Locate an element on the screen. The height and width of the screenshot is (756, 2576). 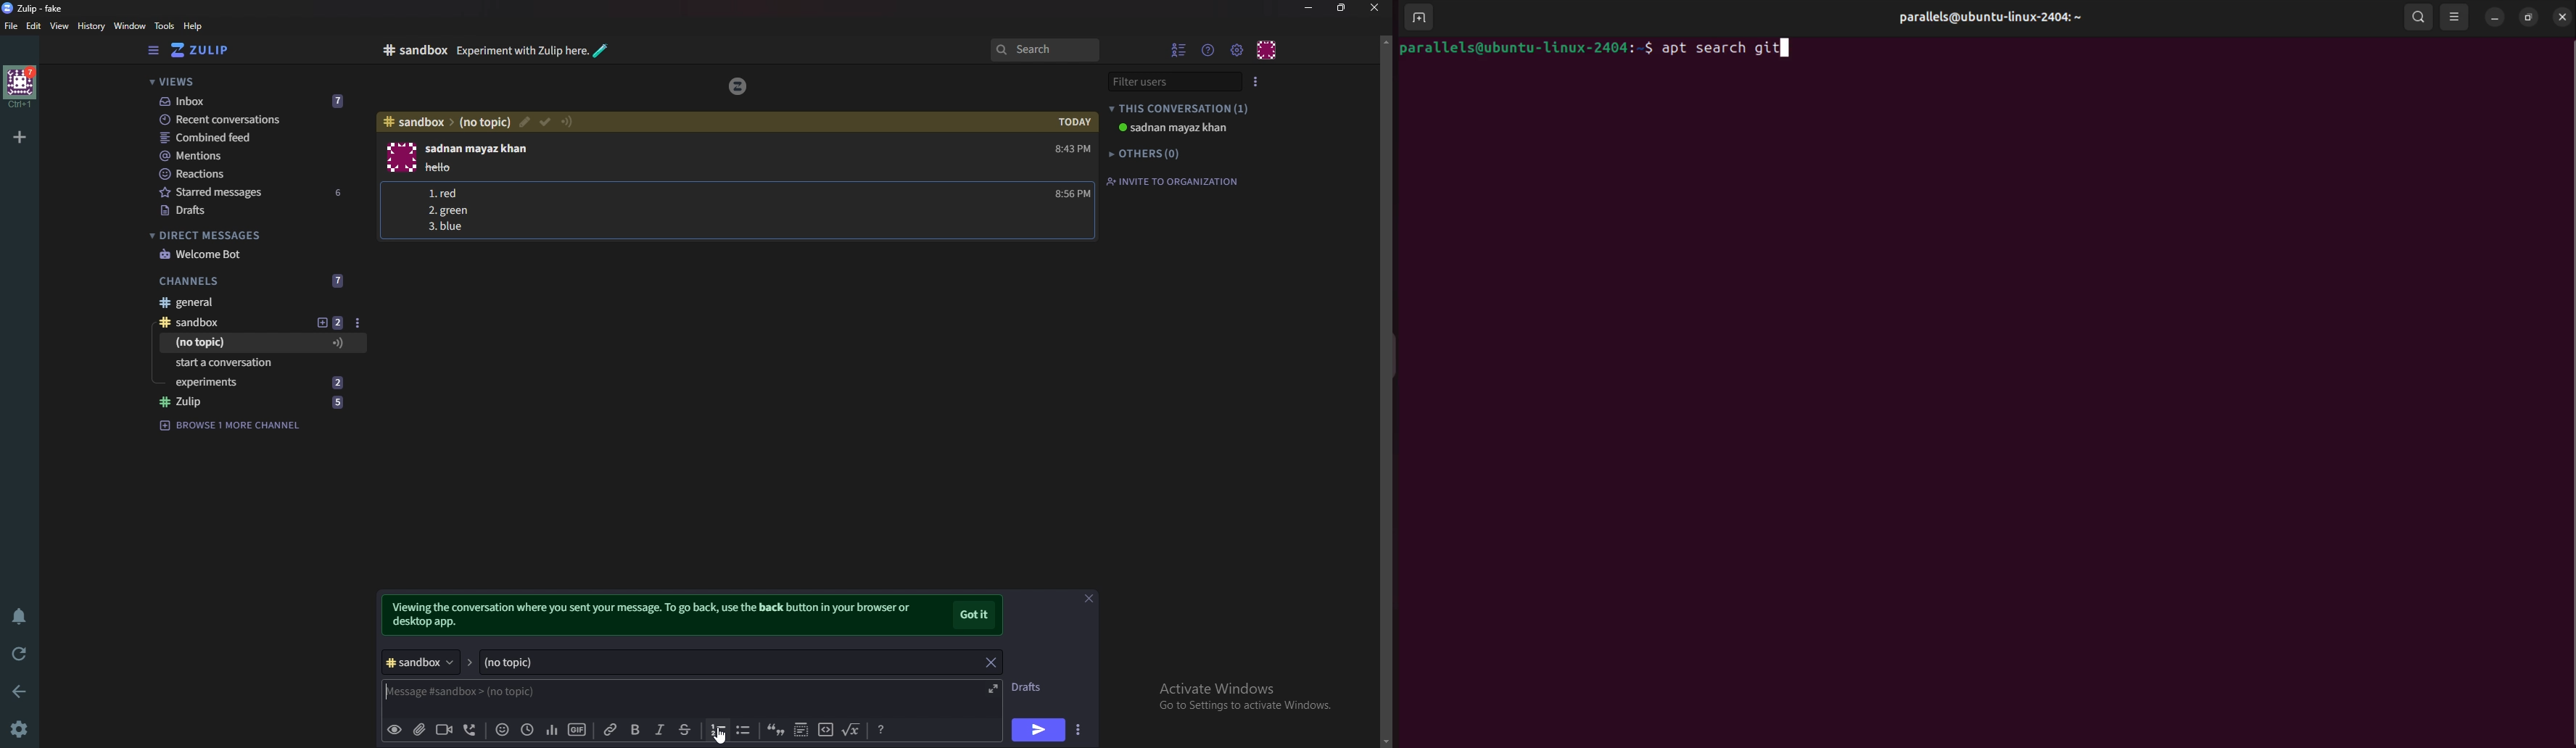
close is located at coordinates (1374, 7).